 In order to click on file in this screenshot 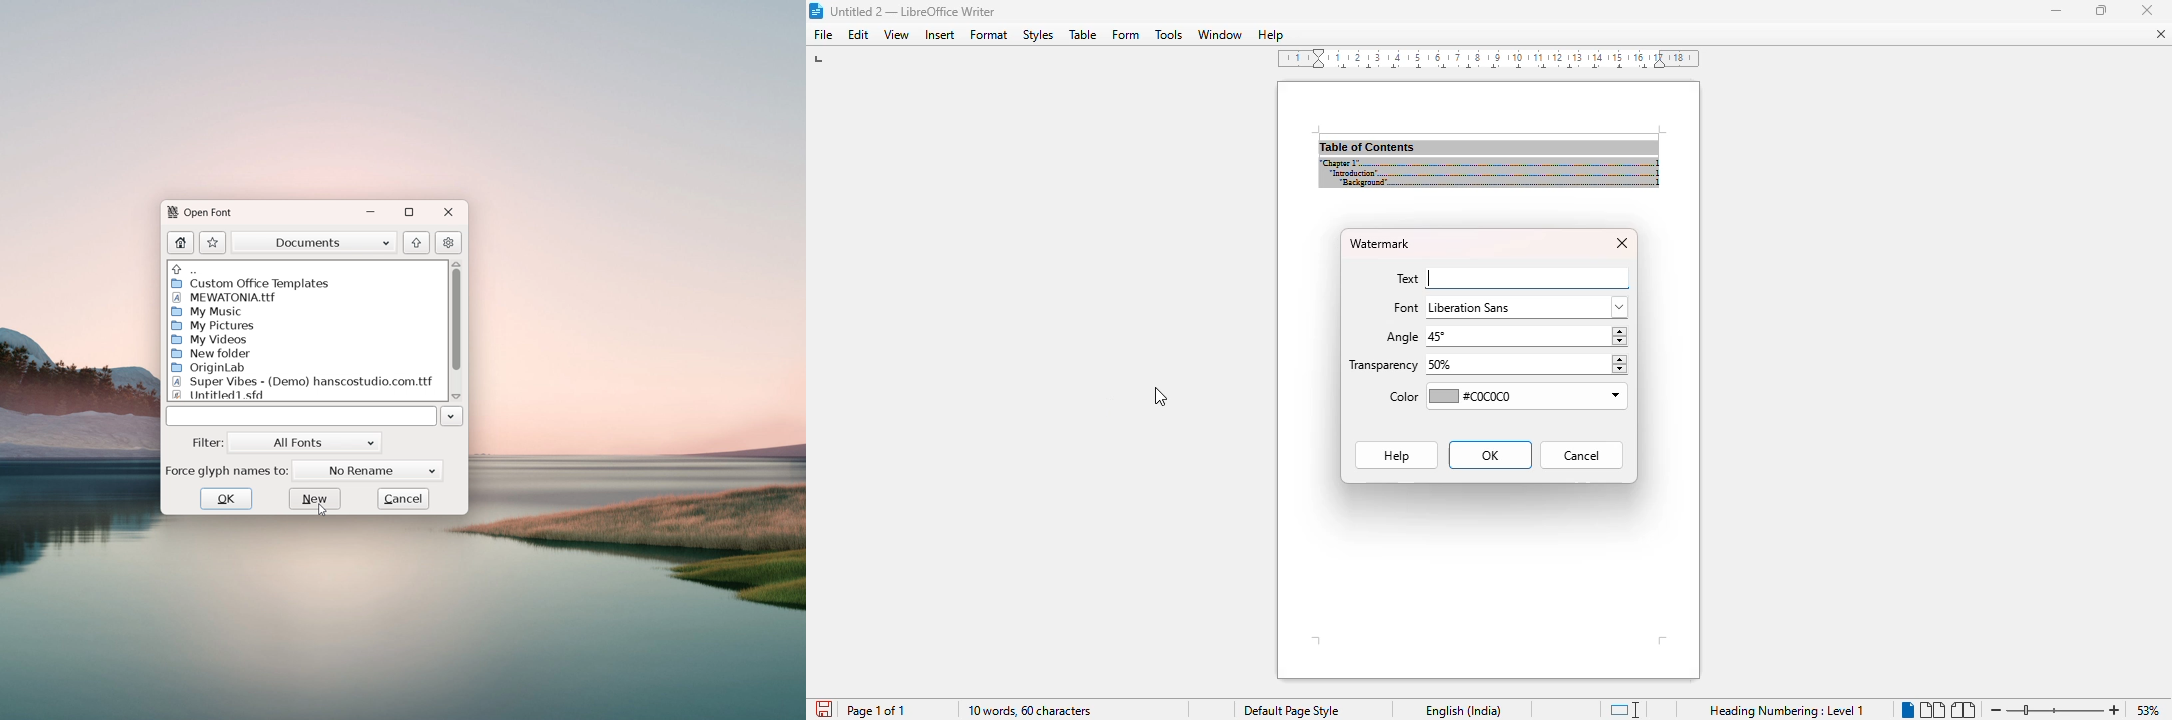, I will do `click(823, 35)`.